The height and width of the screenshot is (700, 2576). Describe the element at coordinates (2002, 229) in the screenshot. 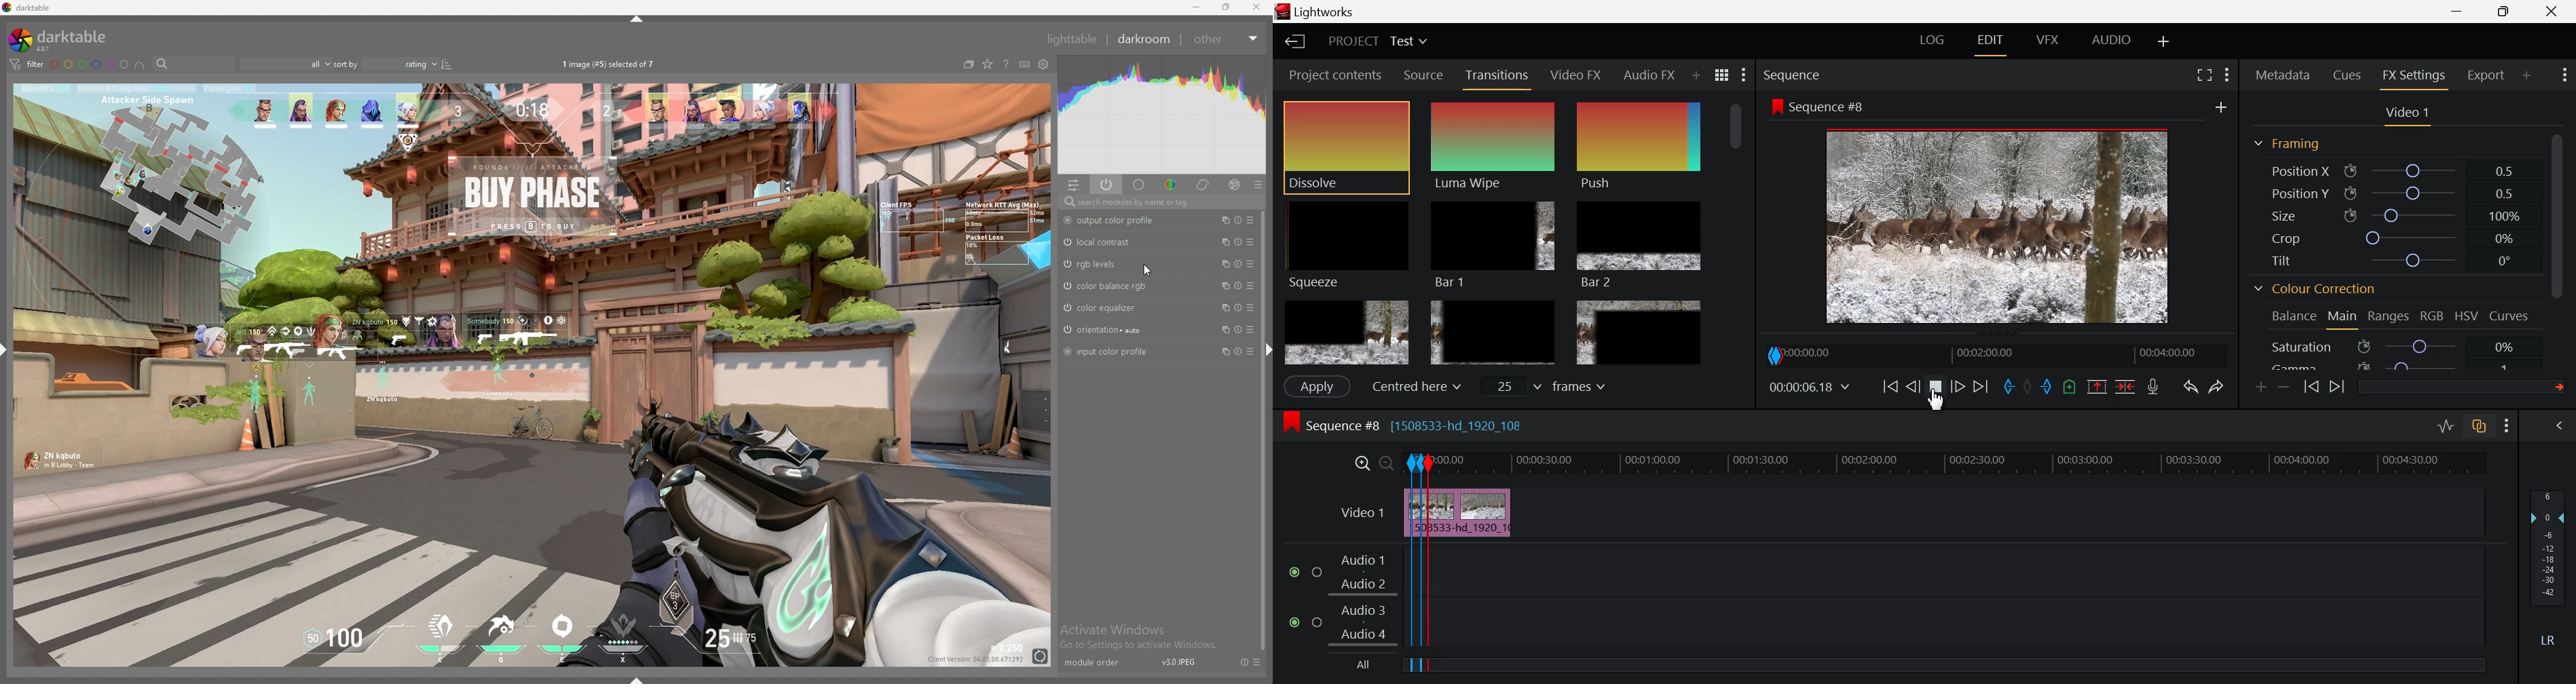

I see `Image` at that location.